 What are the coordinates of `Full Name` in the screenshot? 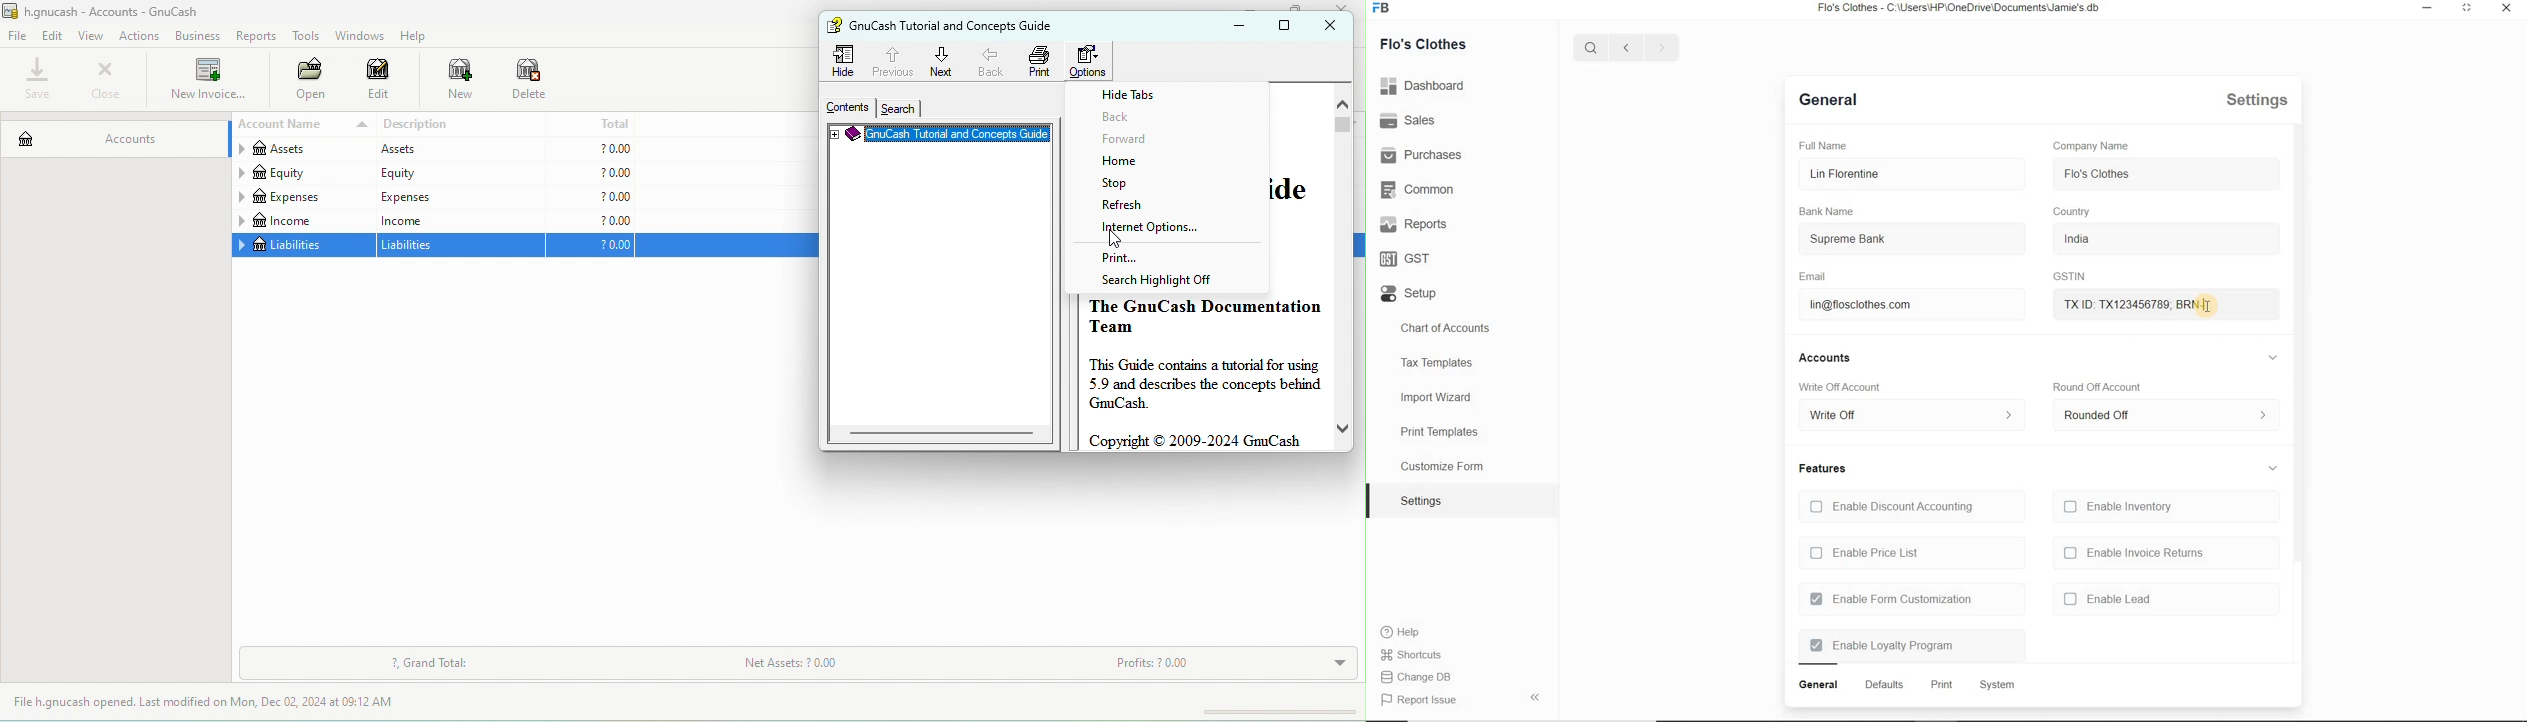 It's located at (1828, 145).